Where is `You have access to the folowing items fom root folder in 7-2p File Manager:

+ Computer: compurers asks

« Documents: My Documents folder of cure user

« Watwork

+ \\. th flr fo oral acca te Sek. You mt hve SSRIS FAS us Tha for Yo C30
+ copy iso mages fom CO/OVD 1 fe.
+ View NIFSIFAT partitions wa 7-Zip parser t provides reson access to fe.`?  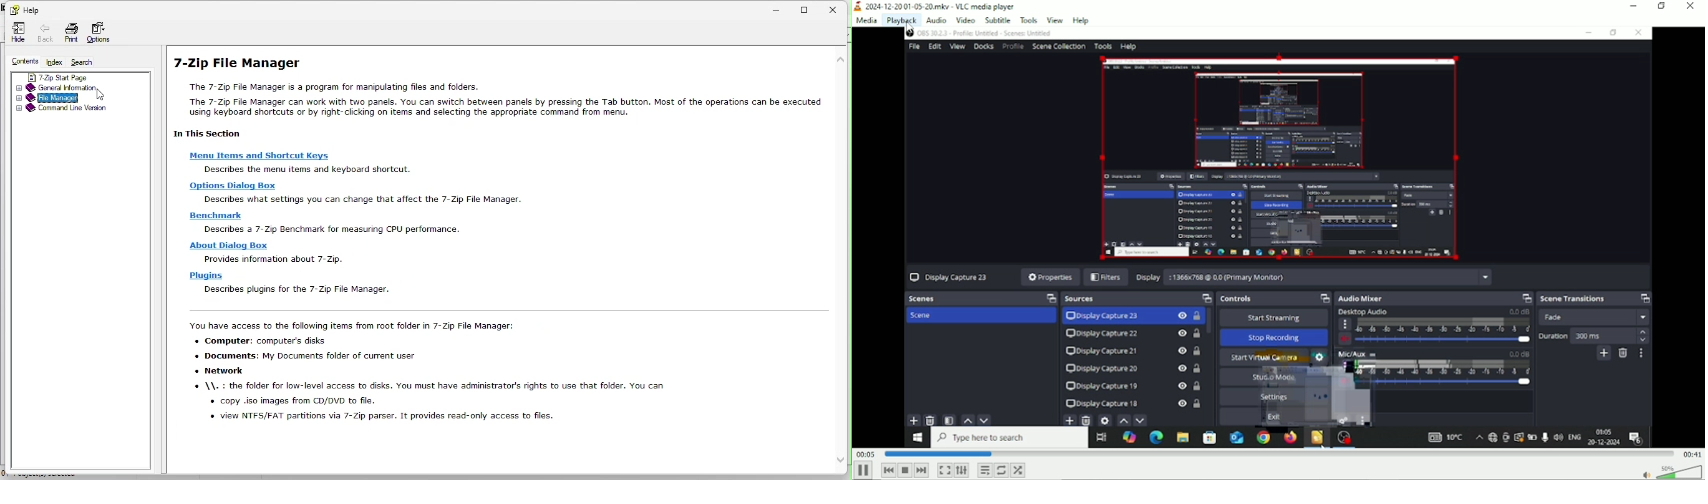 You have access to the folowing items fom root folder in 7-2p File Manager:

+ Computer: compurers asks

« Documents: My Documents folder of cure user

« Watwork

+ \\. th flr fo oral acca te Sek. You mt hve SSRIS FAS us Tha for Yo C30
+ copy iso mages fom CO/OVD 1 fe.
+ View NIFSIFAT partitions wa 7-Zip parser t provides reson access to fe. is located at coordinates (432, 379).